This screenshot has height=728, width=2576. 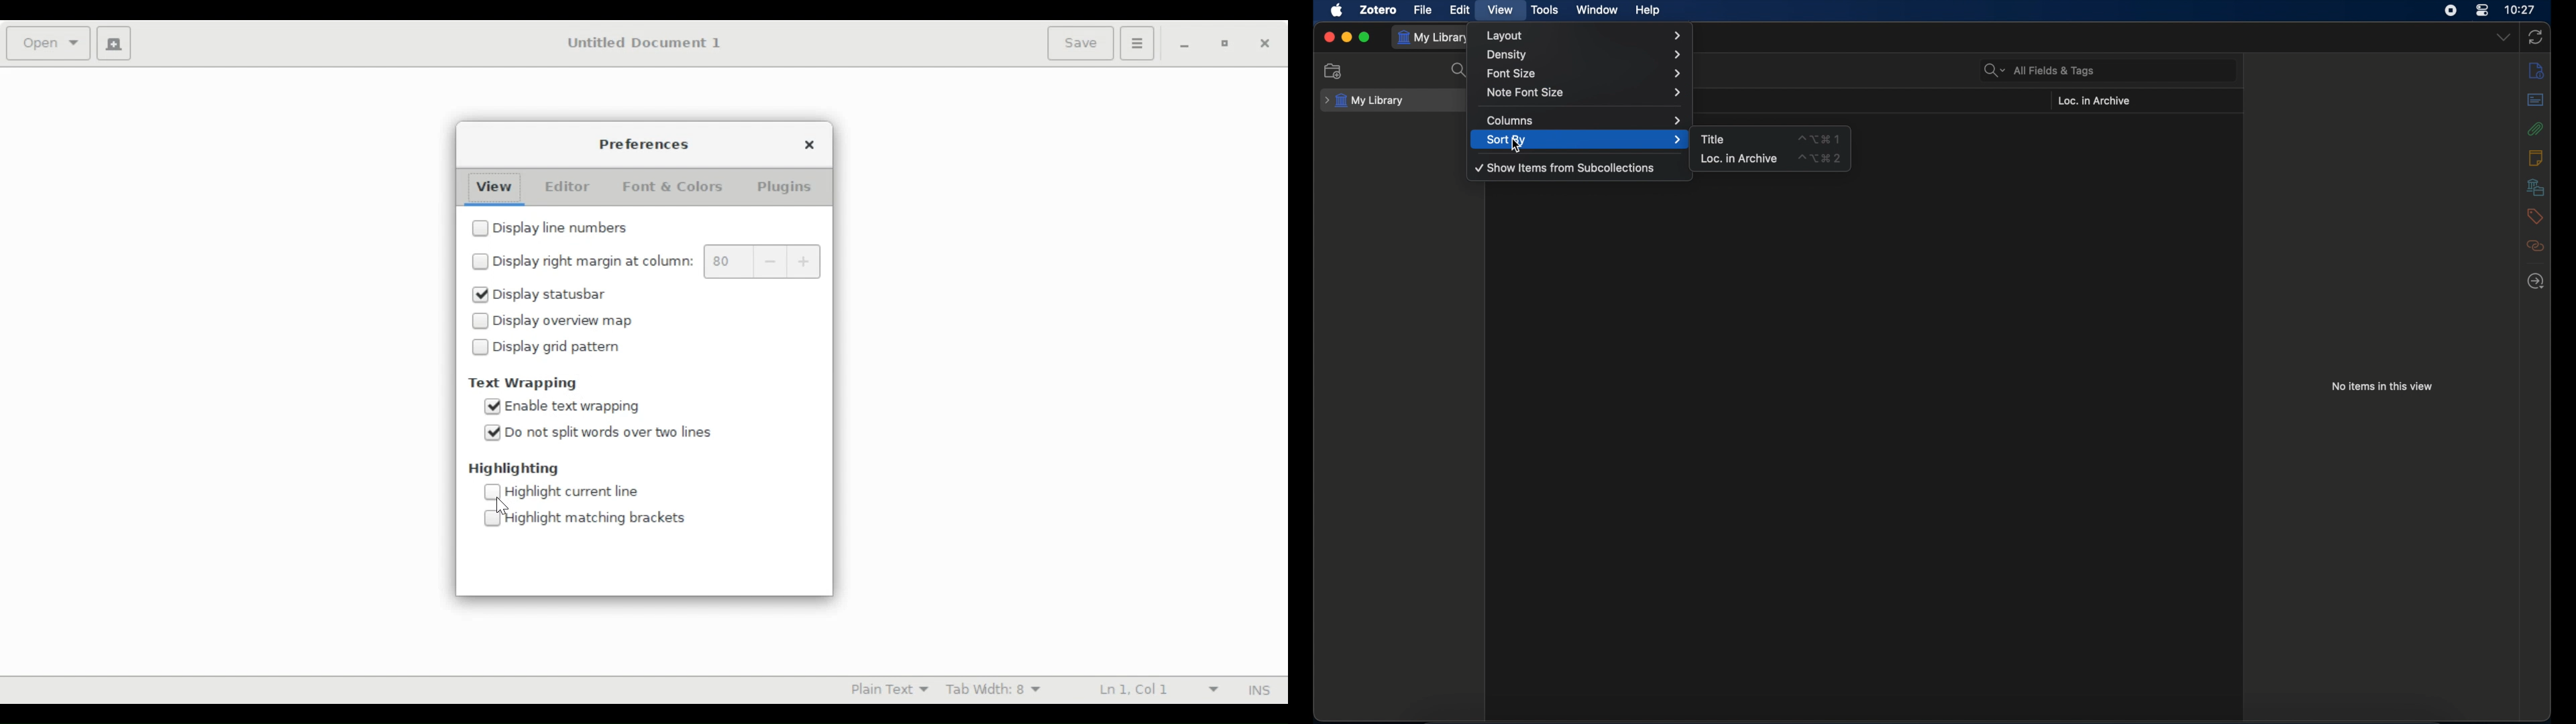 What do you see at coordinates (46, 42) in the screenshot?
I see `Open` at bounding box center [46, 42].